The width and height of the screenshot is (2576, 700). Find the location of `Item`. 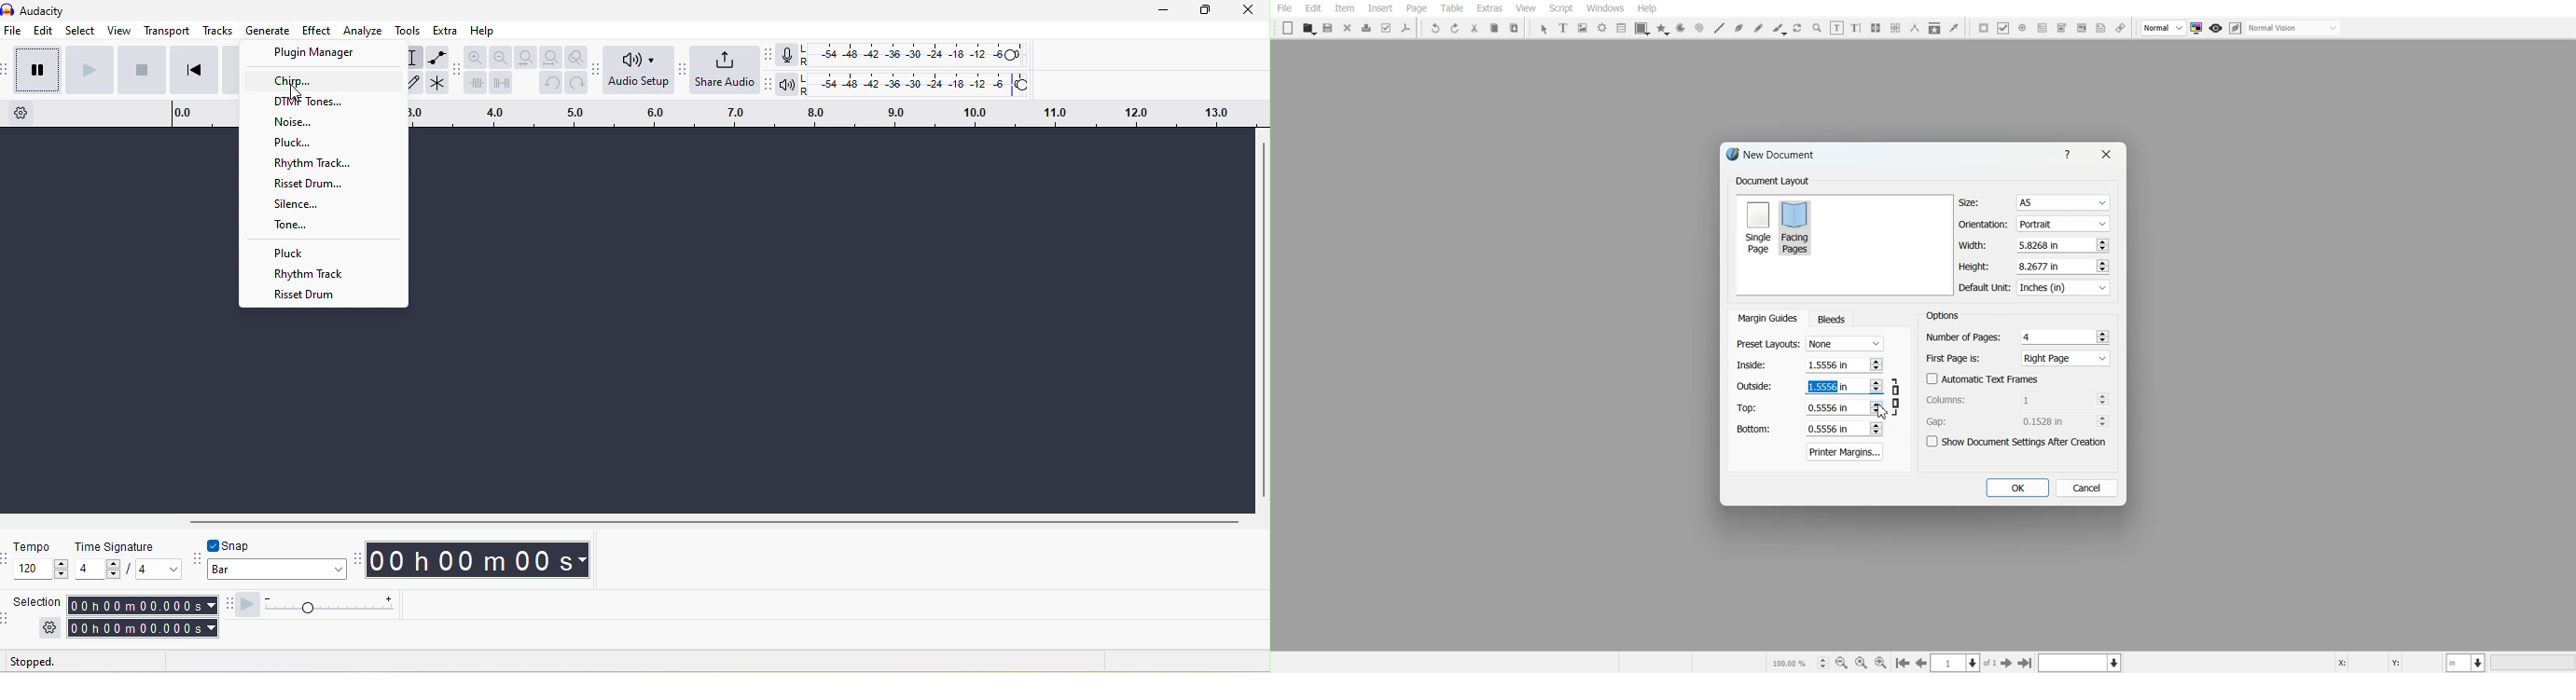

Item is located at coordinates (1344, 9).